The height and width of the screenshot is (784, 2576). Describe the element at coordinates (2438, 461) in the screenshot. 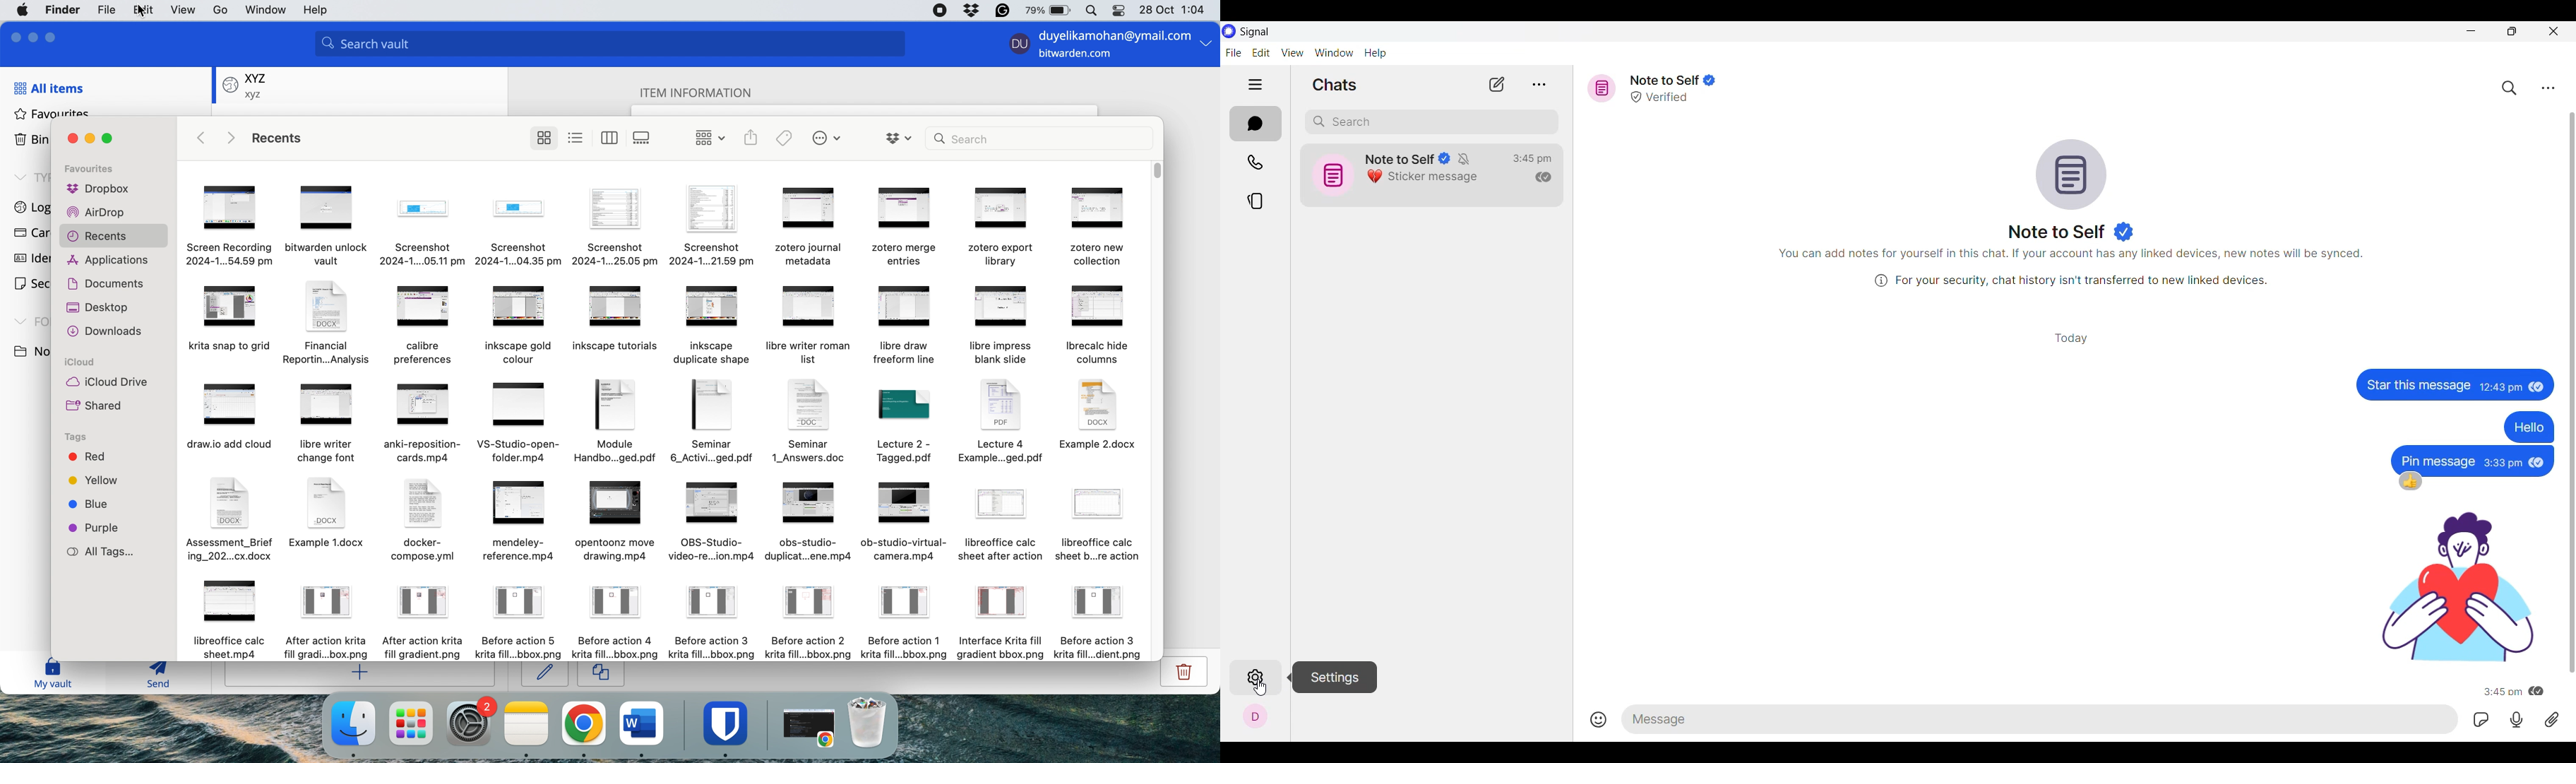

I see `text message` at that location.